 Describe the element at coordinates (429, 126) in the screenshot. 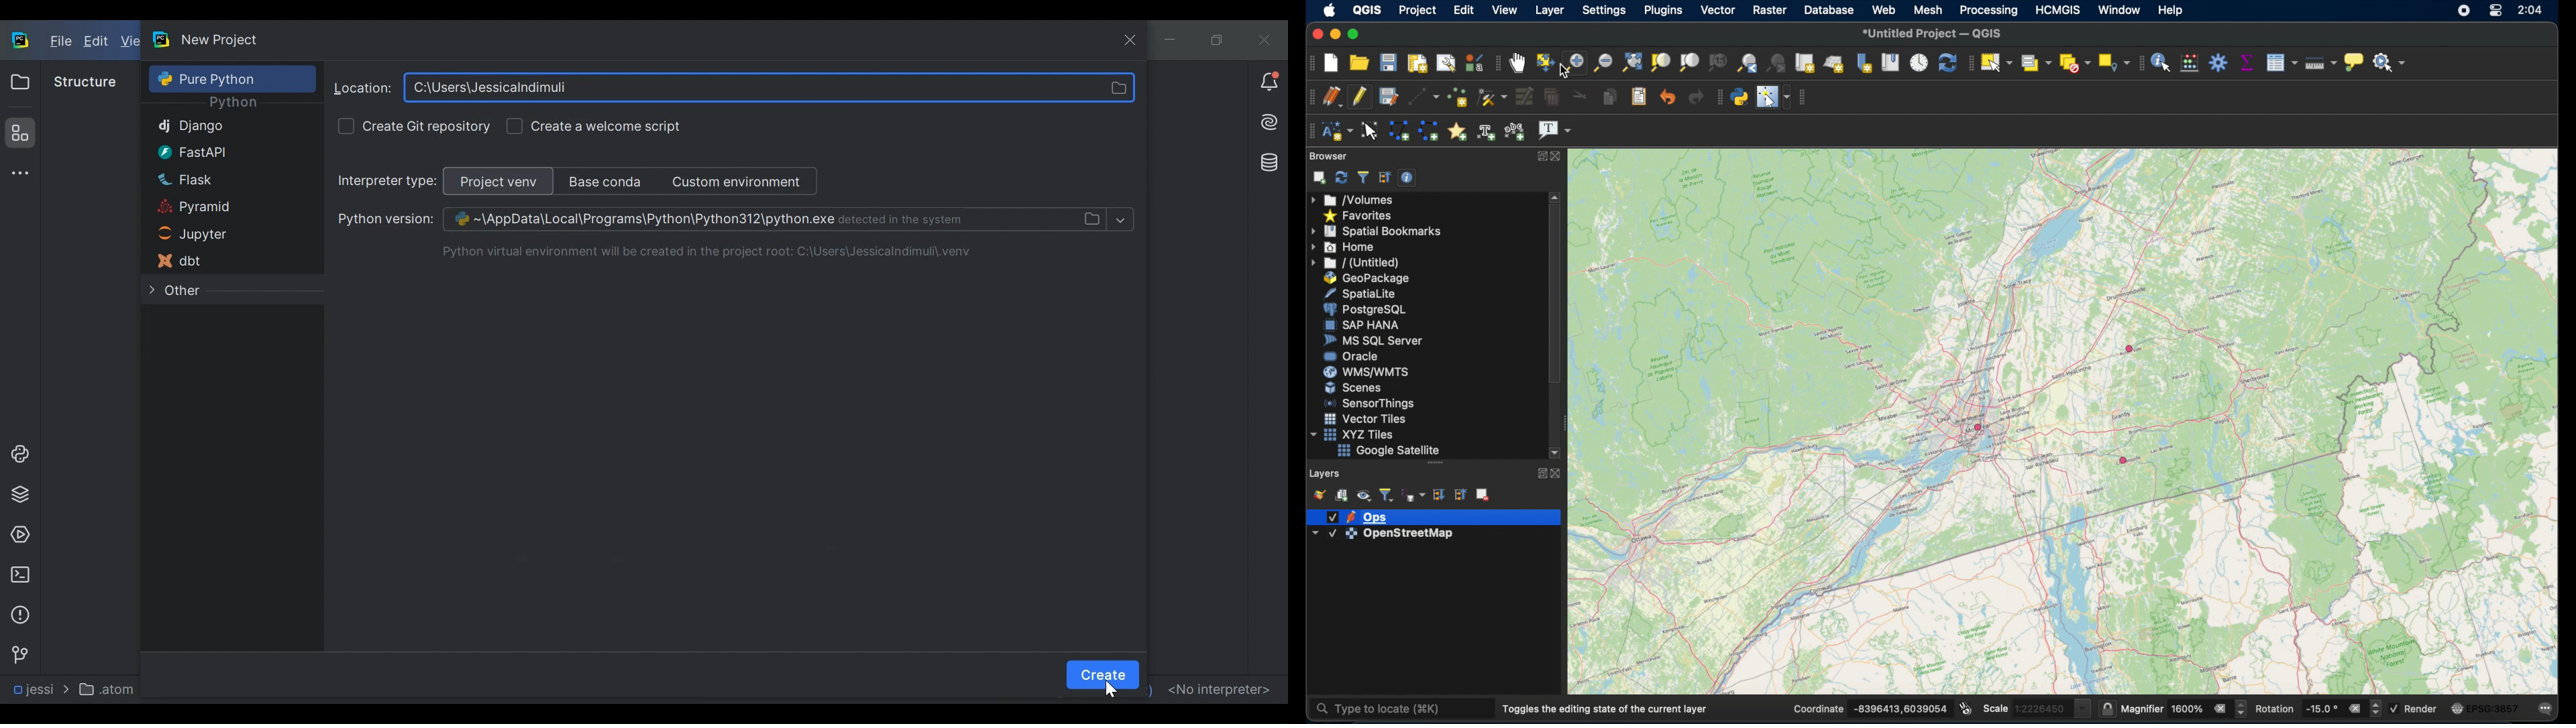

I see `Create Git Repository` at that location.